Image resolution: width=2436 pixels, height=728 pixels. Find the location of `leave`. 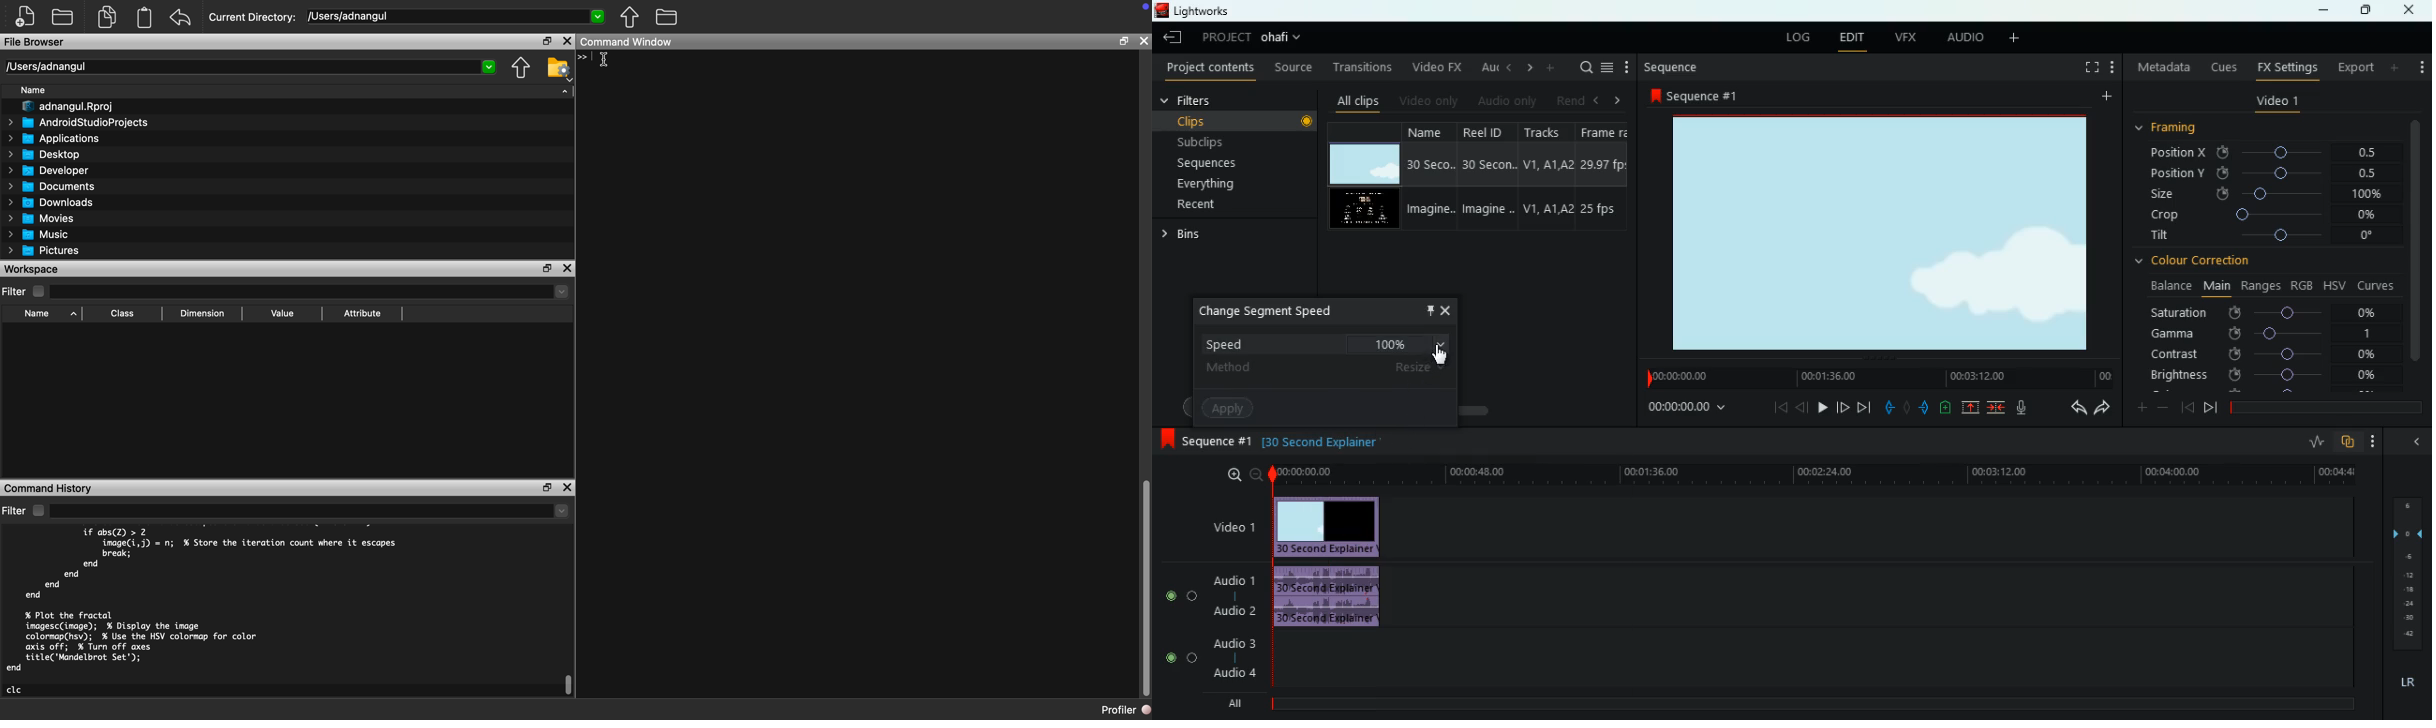

leave is located at coordinates (1172, 37).